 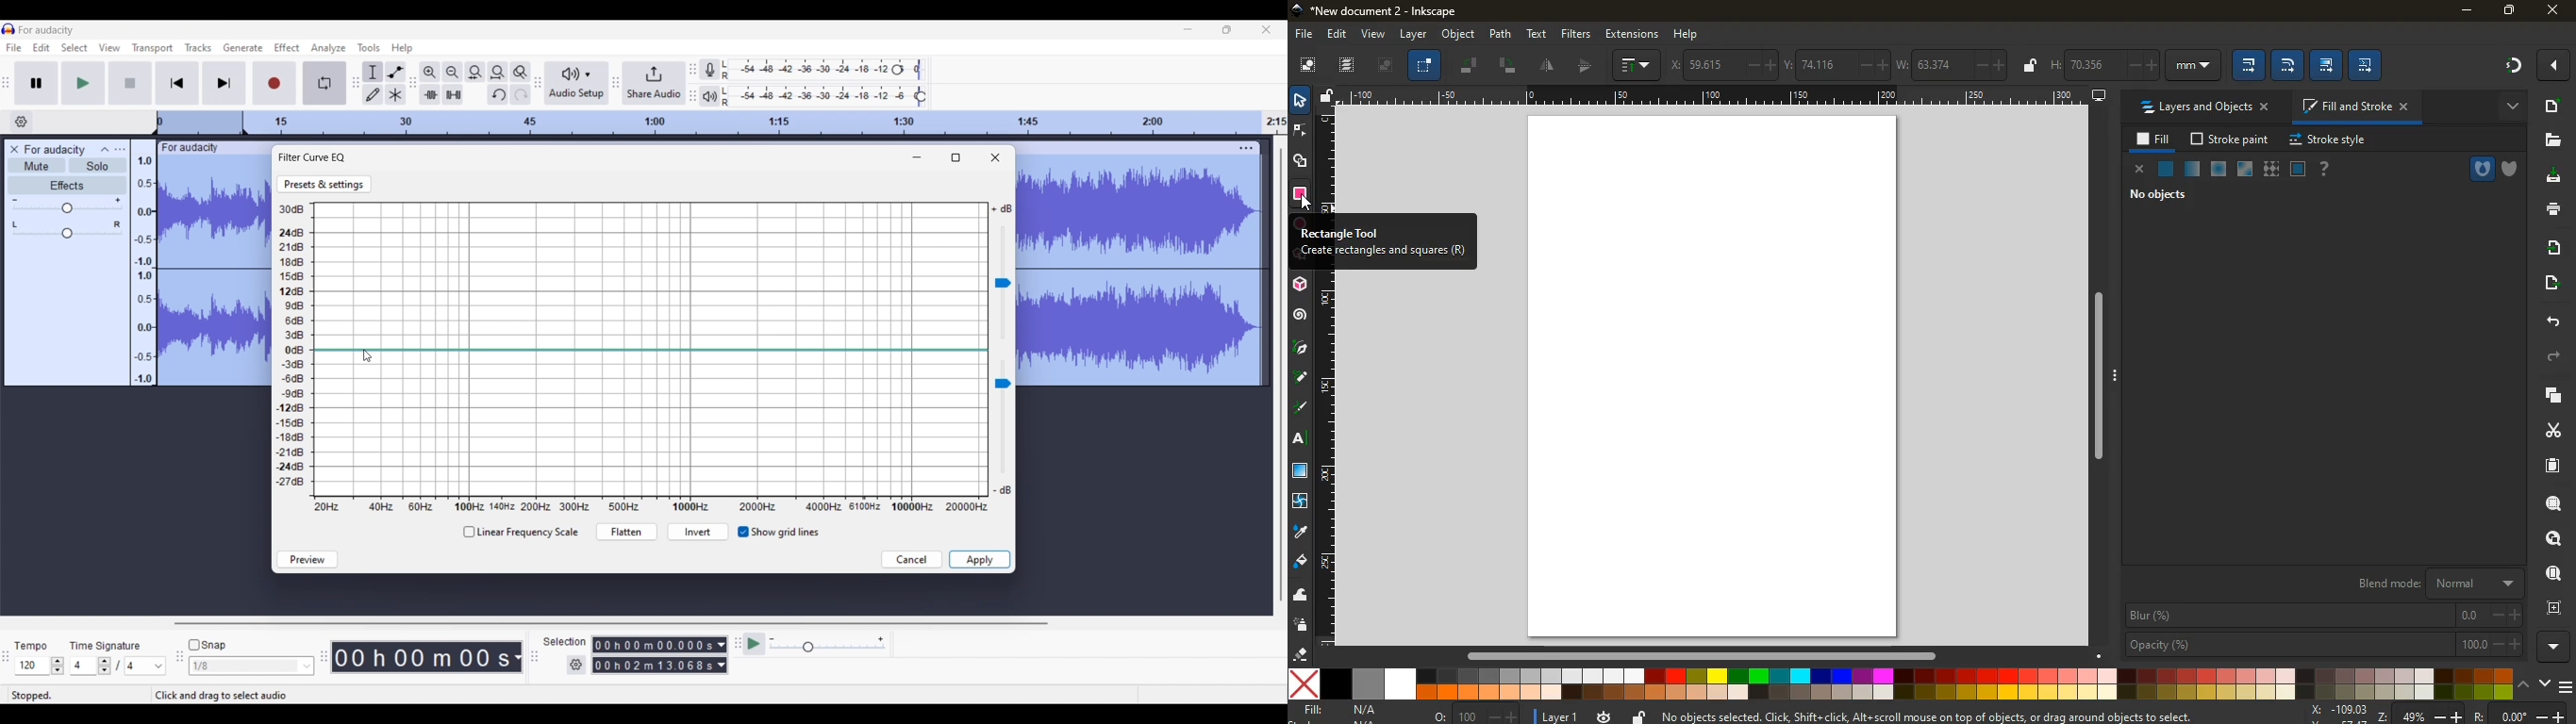 What do you see at coordinates (1703, 655) in the screenshot?
I see `` at bounding box center [1703, 655].